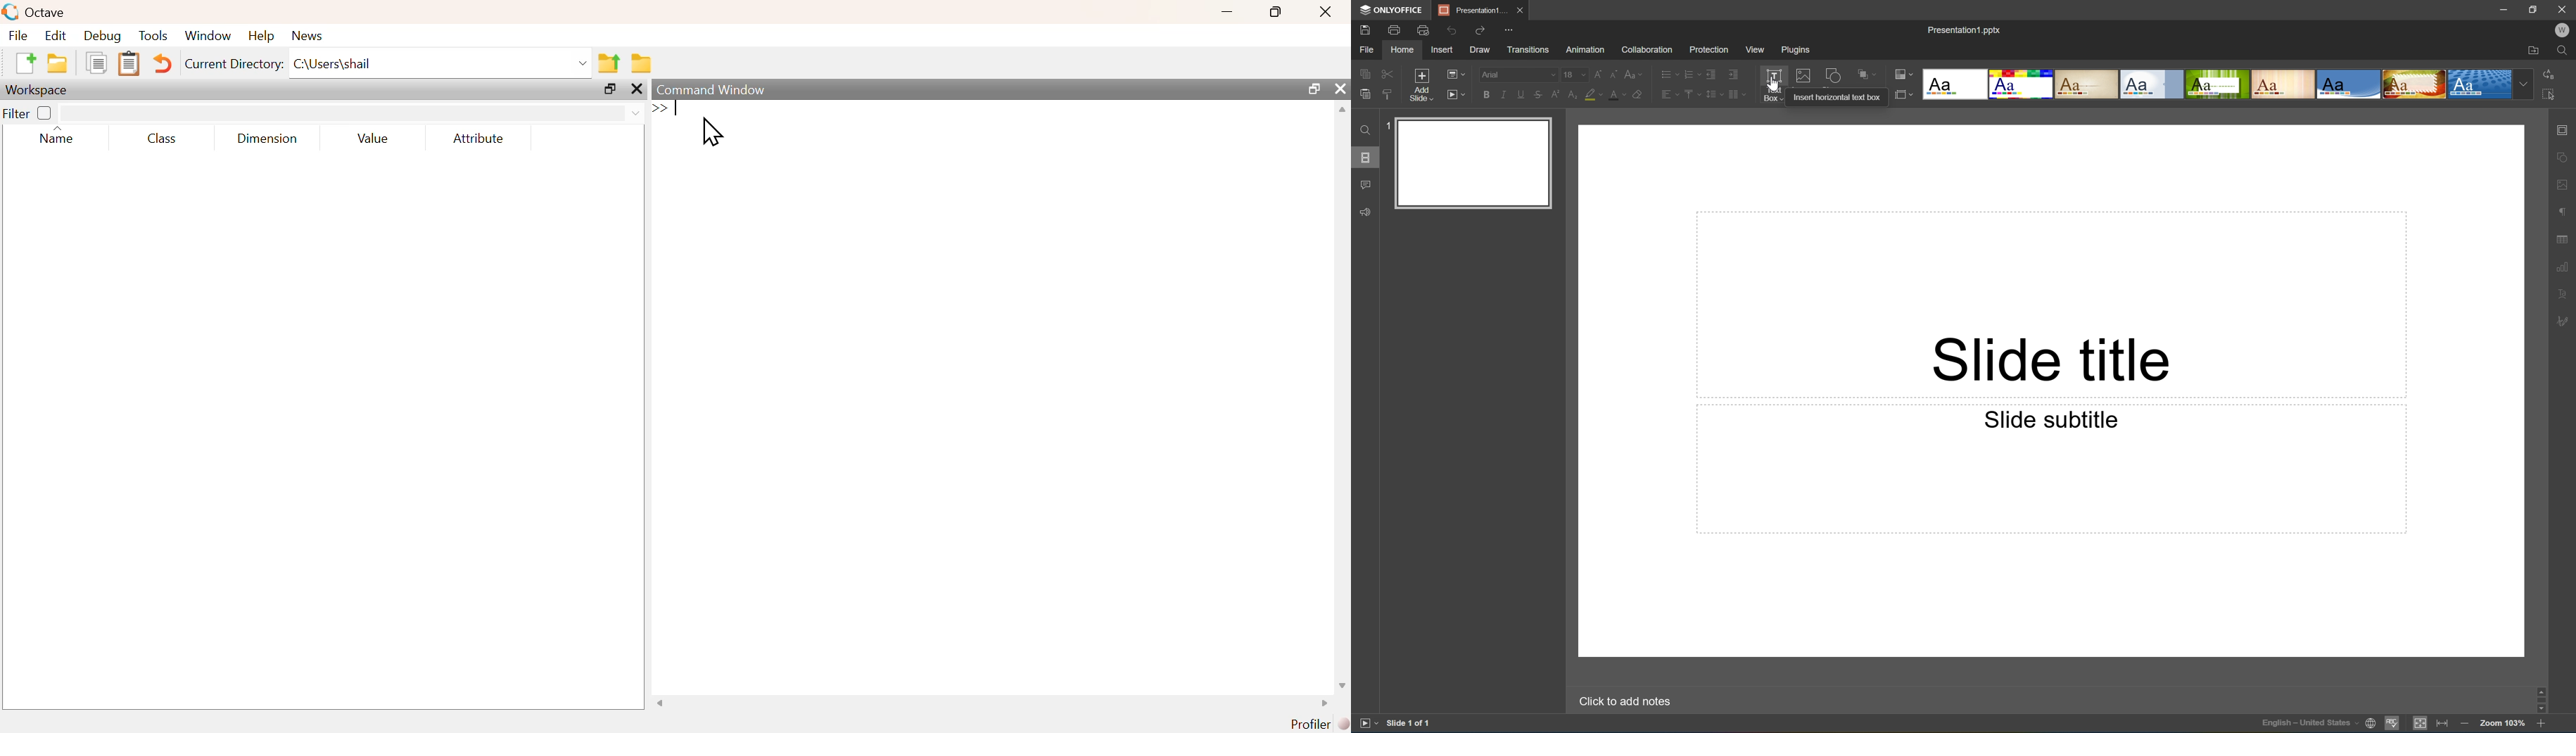  Describe the element at coordinates (609, 89) in the screenshot. I see `maximize` at that location.